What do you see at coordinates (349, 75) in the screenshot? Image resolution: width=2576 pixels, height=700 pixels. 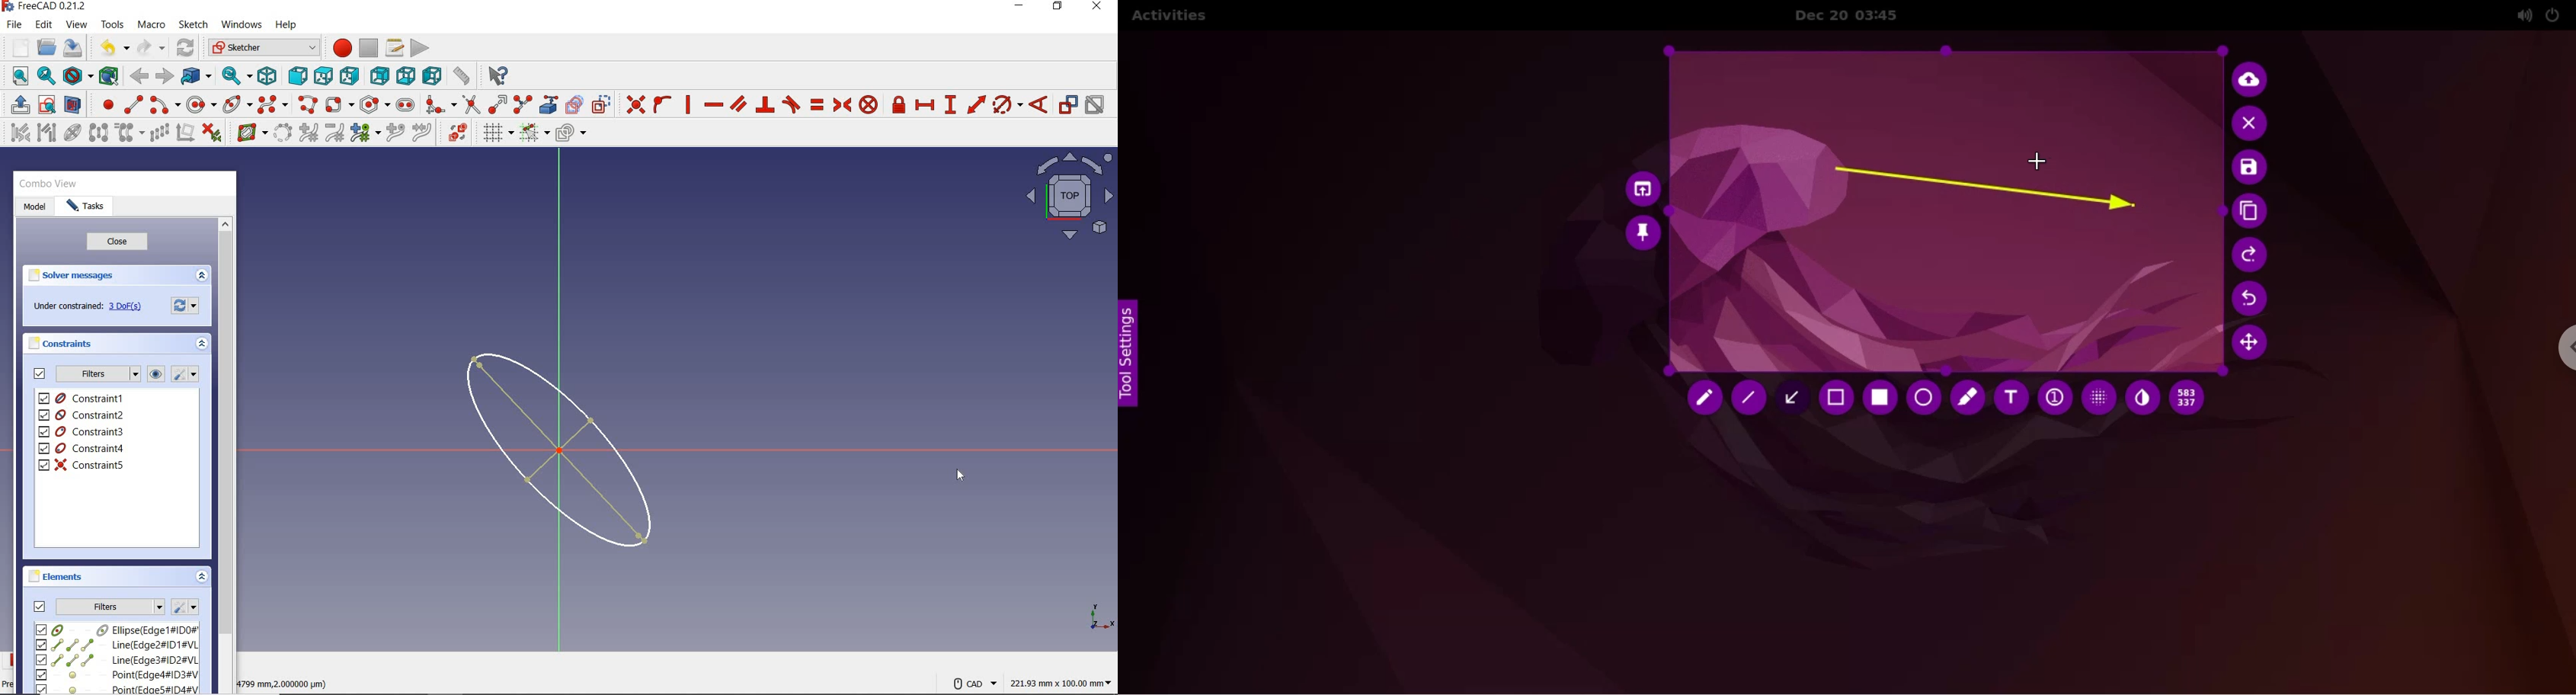 I see `right` at bounding box center [349, 75].